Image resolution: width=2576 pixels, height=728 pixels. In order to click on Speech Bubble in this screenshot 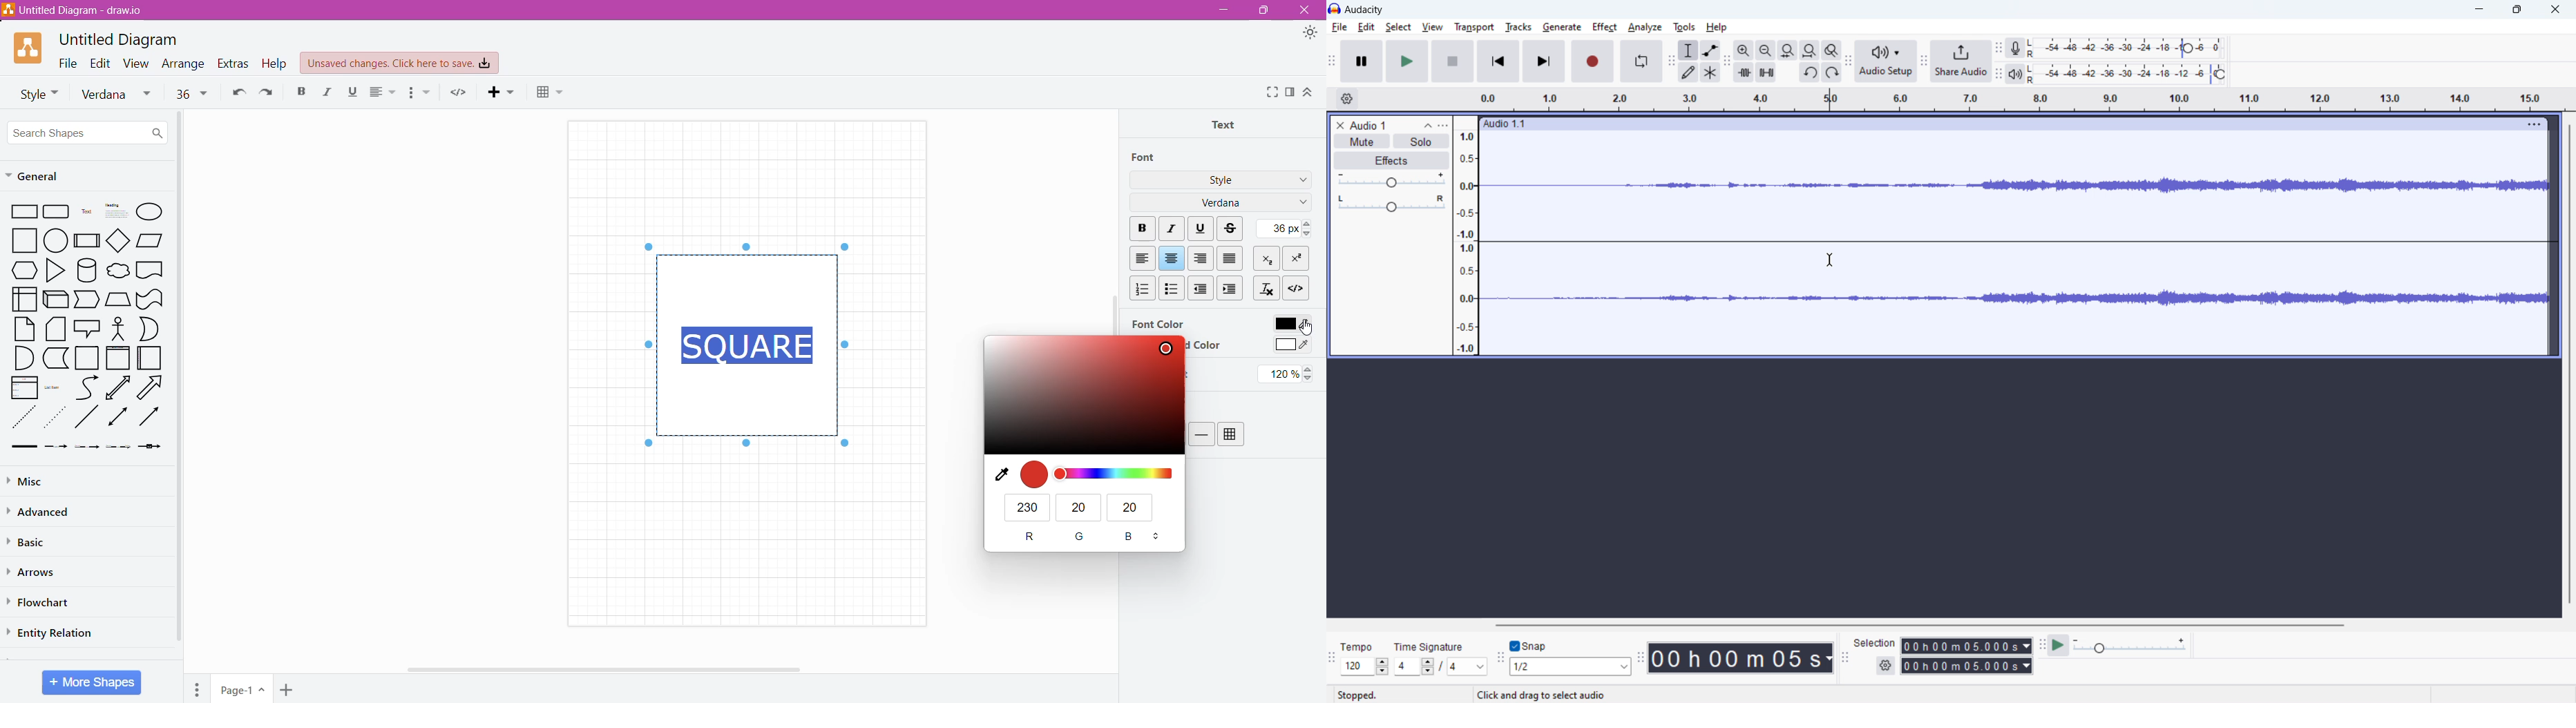, I will do `click(88, 327)`.